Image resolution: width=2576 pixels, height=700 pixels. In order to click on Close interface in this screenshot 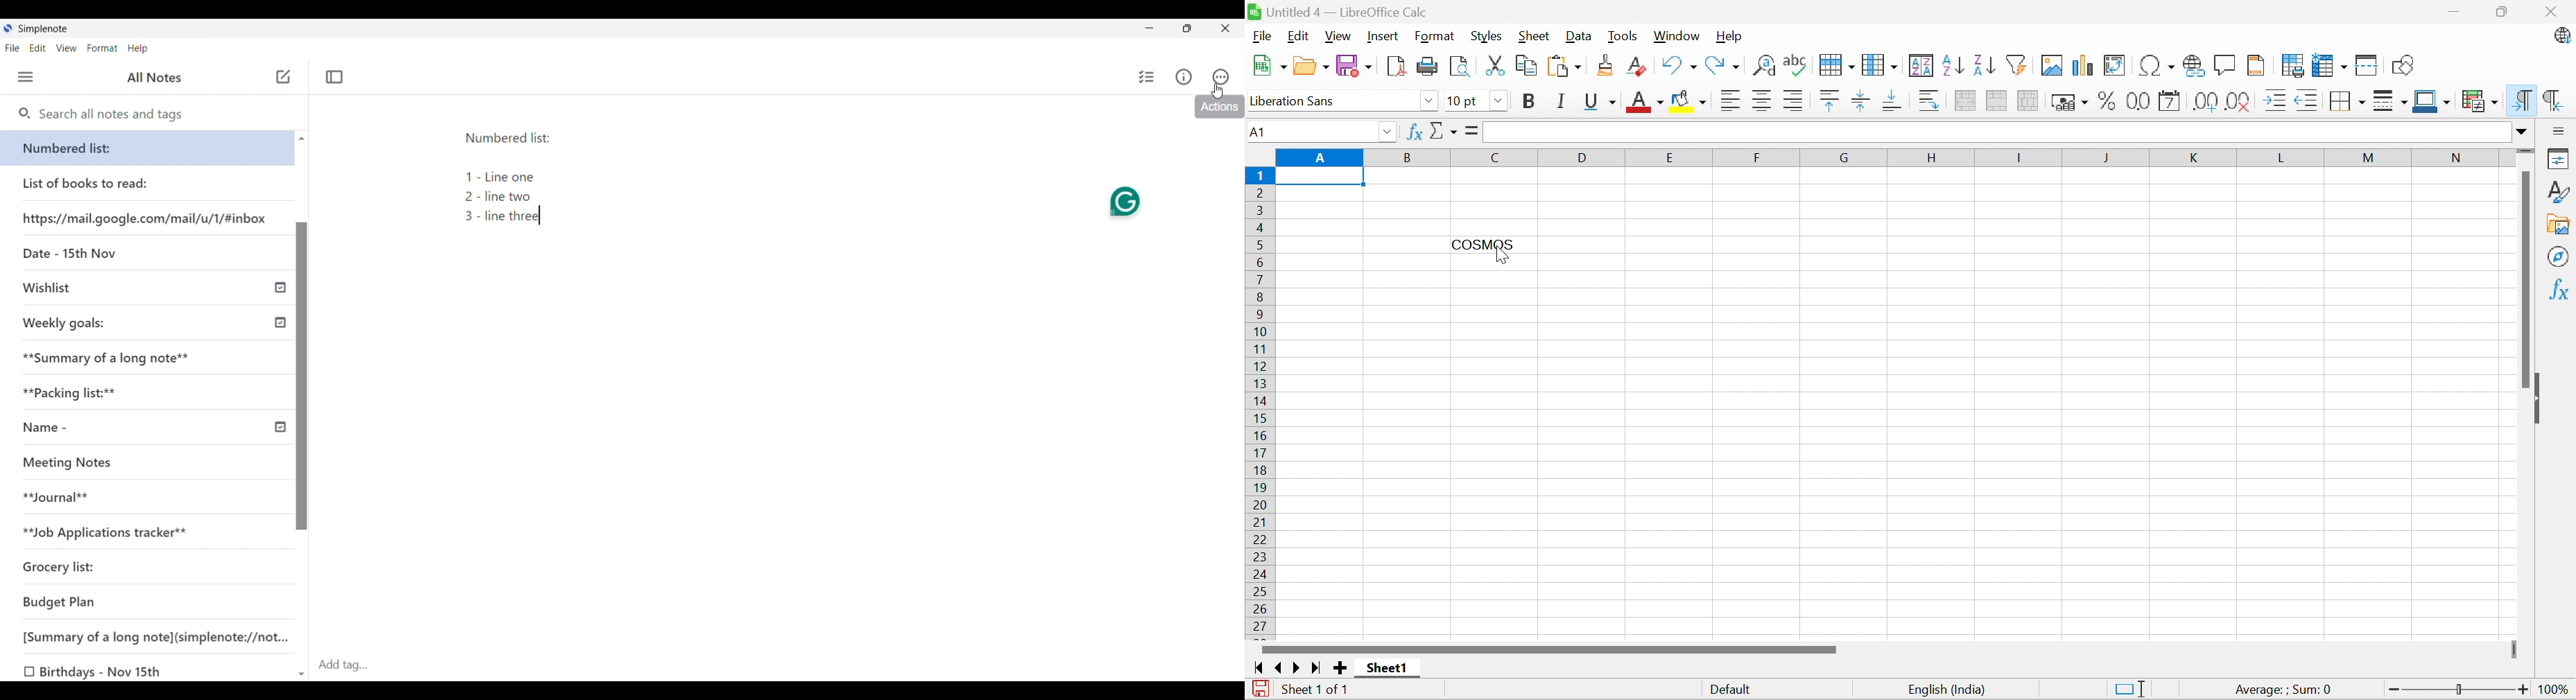, I will do `click(1225, 28)`.